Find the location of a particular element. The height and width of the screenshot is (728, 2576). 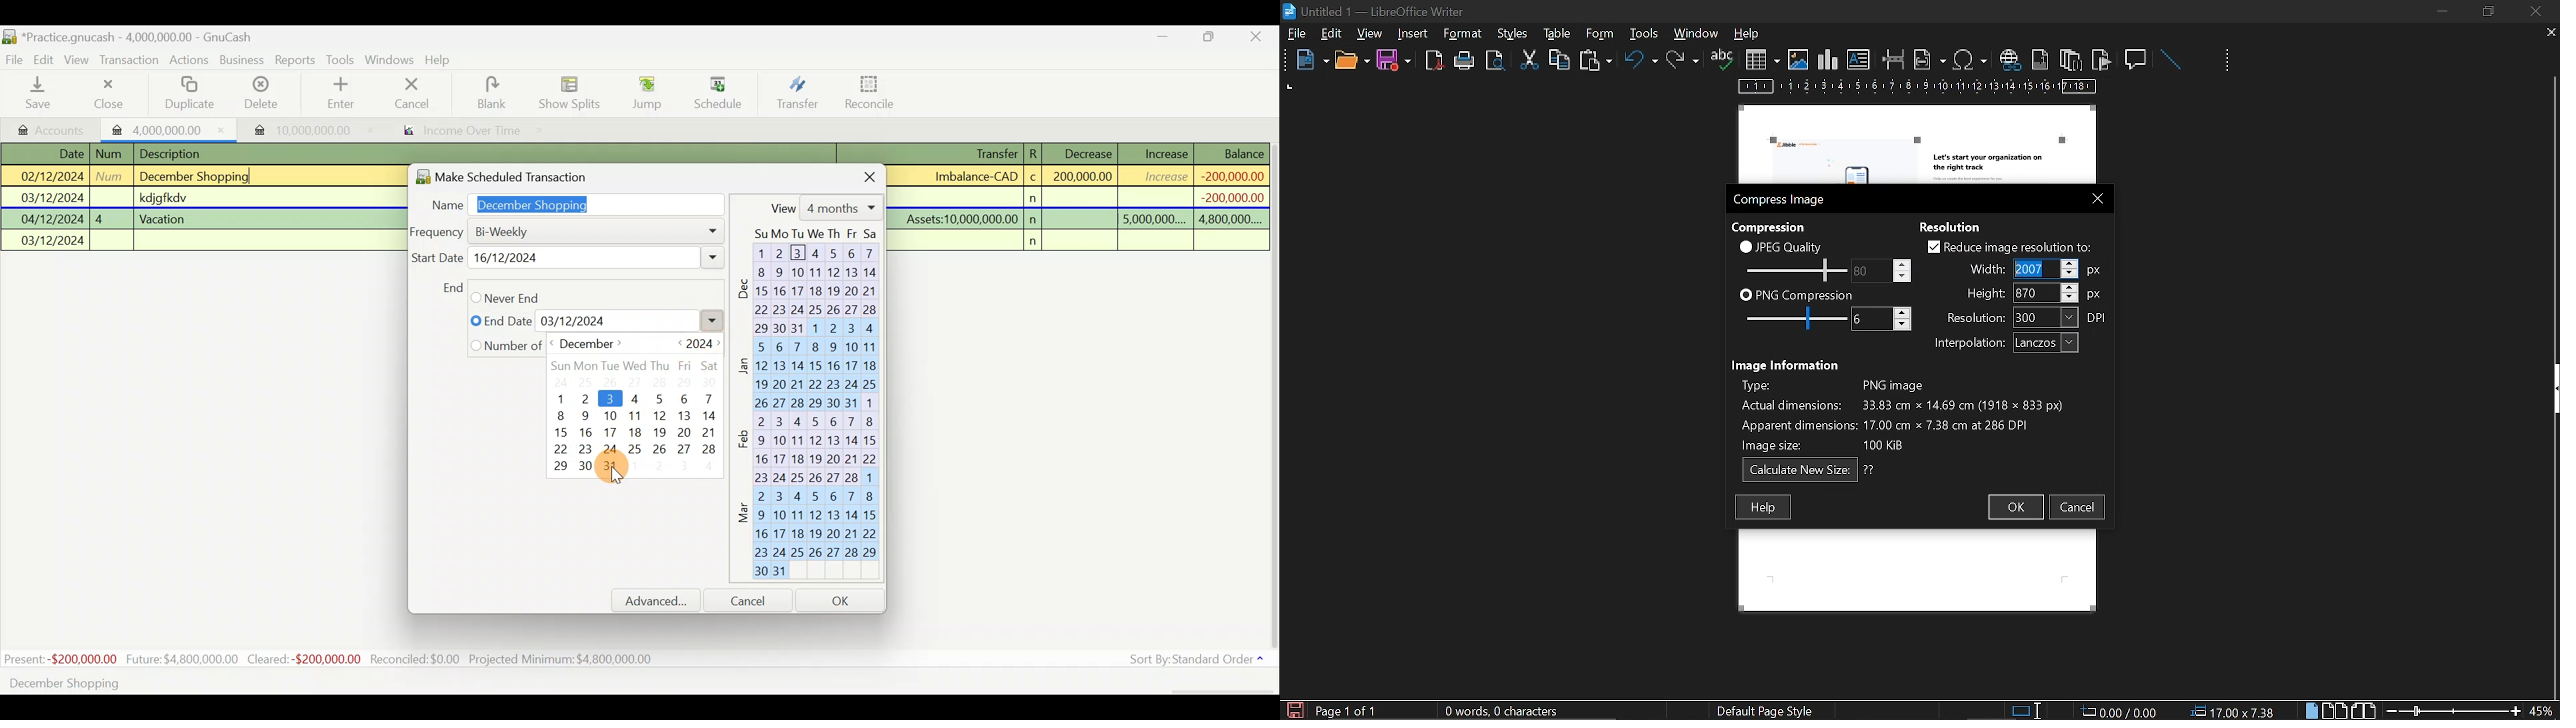

spelling is located at coordinates (1722, 60).